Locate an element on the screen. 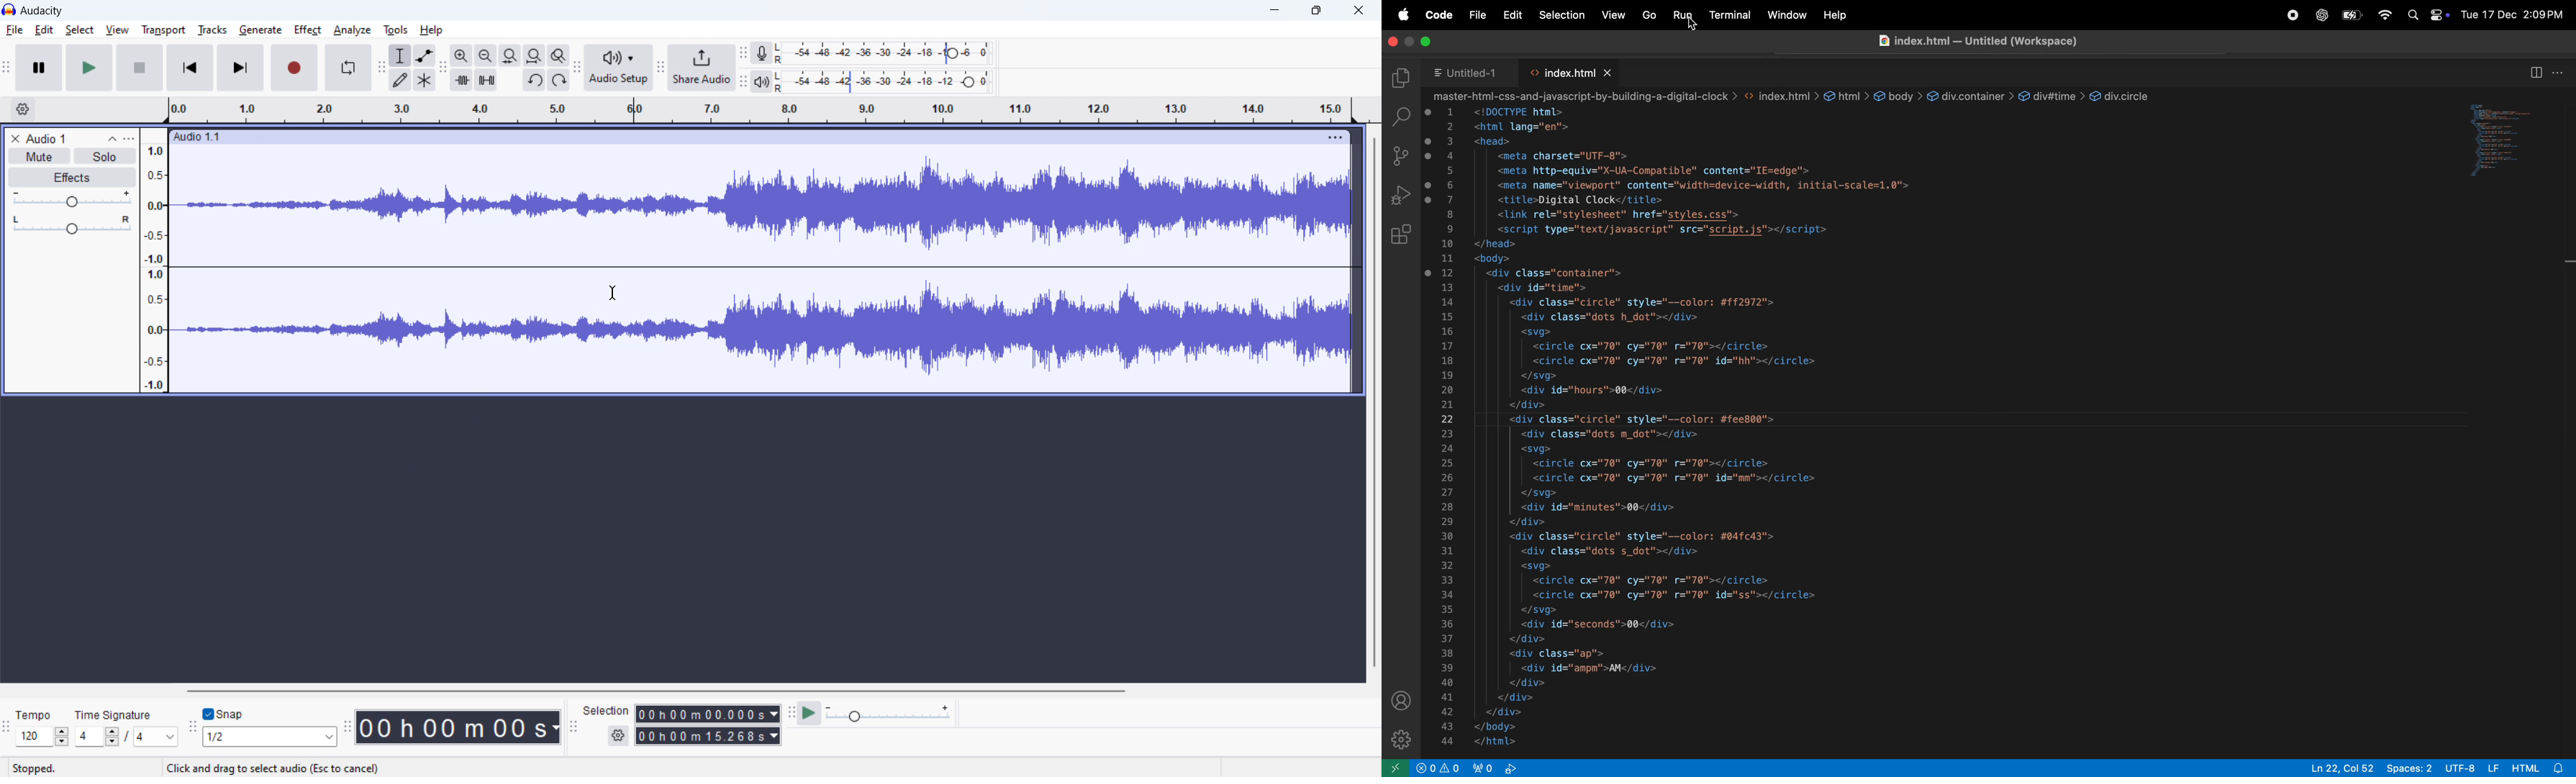 This screenshot has width=2576, height=784. Selection is located at coordinates (606, 709).